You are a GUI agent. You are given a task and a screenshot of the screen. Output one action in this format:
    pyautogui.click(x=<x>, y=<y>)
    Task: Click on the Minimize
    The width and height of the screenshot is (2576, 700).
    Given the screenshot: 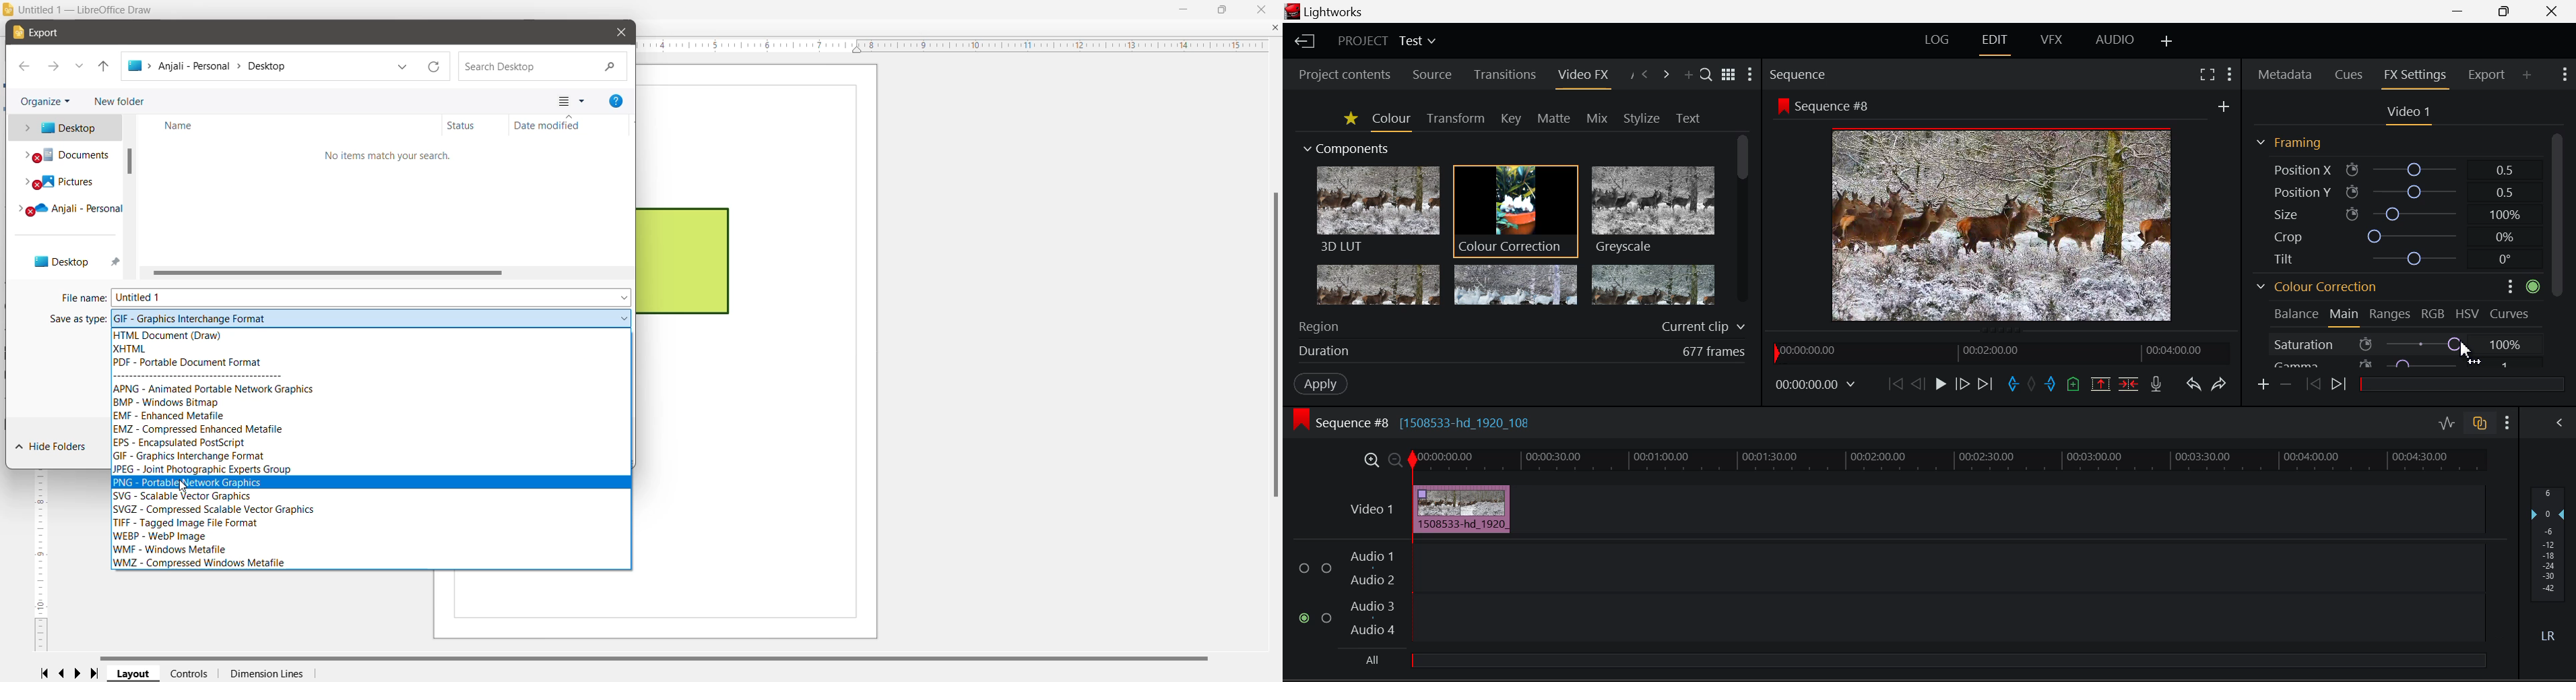 What is the action you would take?
    pyautogui.click(x=1184, y=8)
    